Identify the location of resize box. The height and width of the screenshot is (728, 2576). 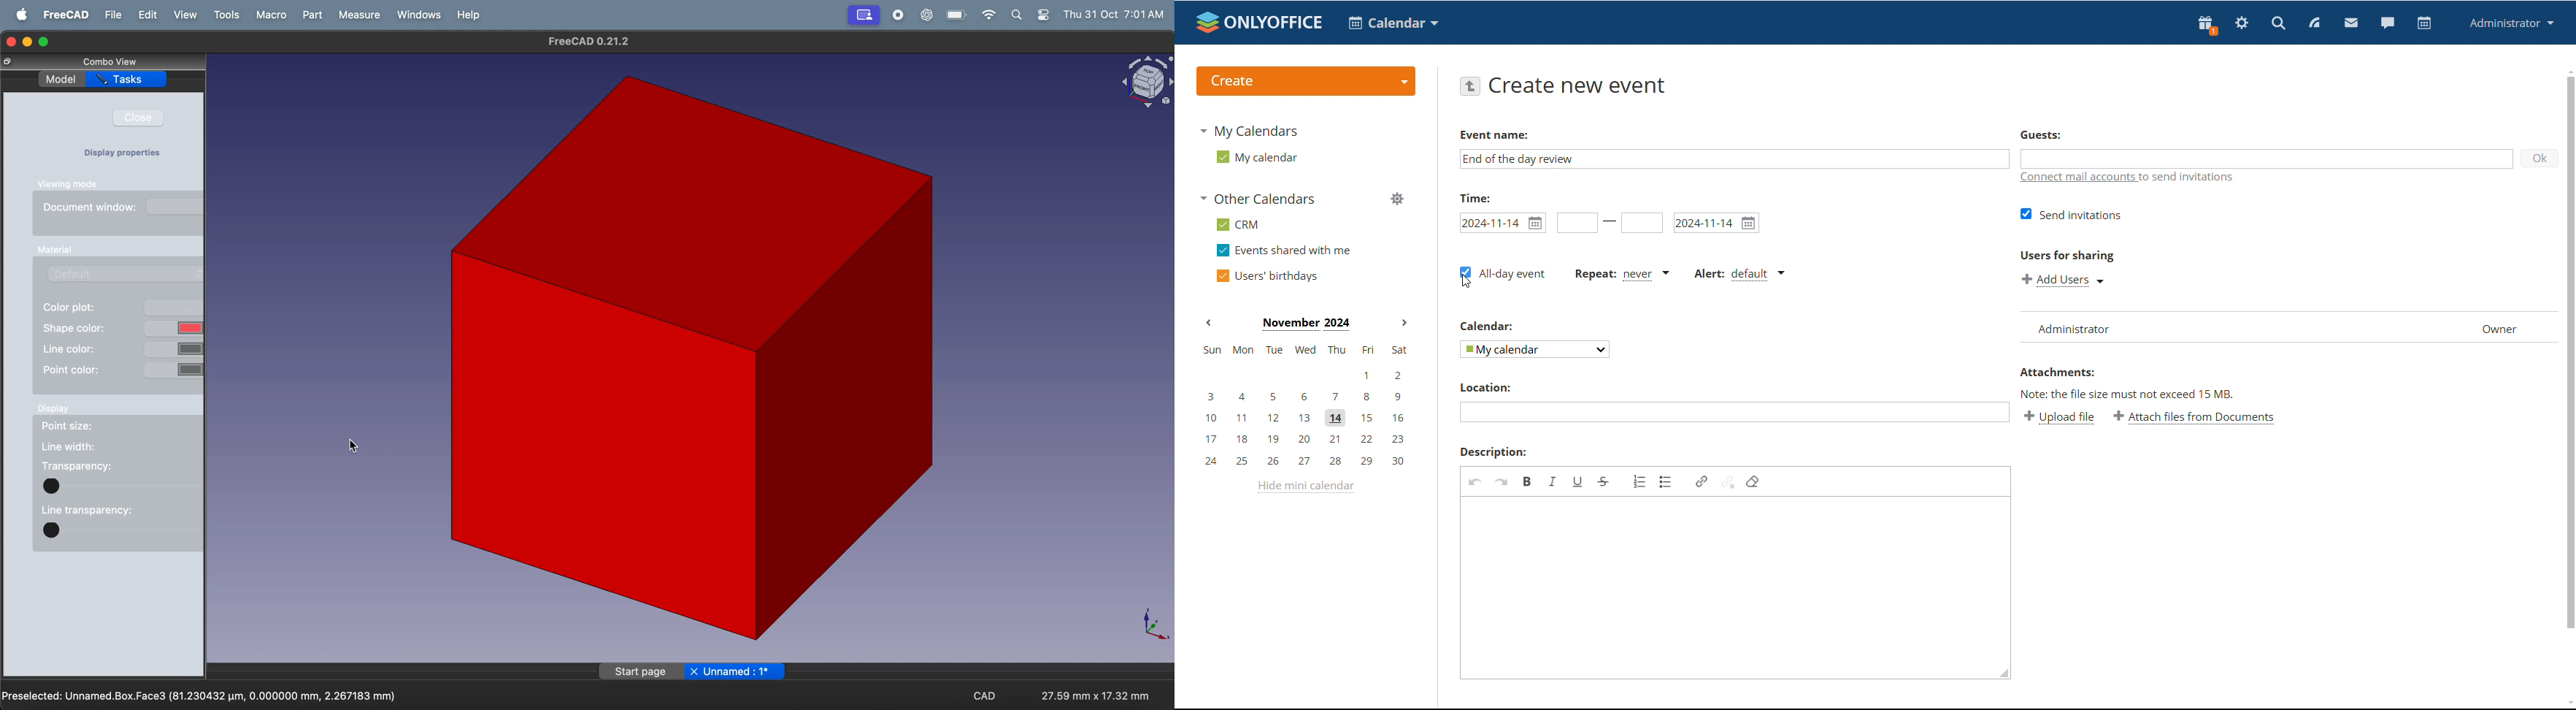
(2001, 676).